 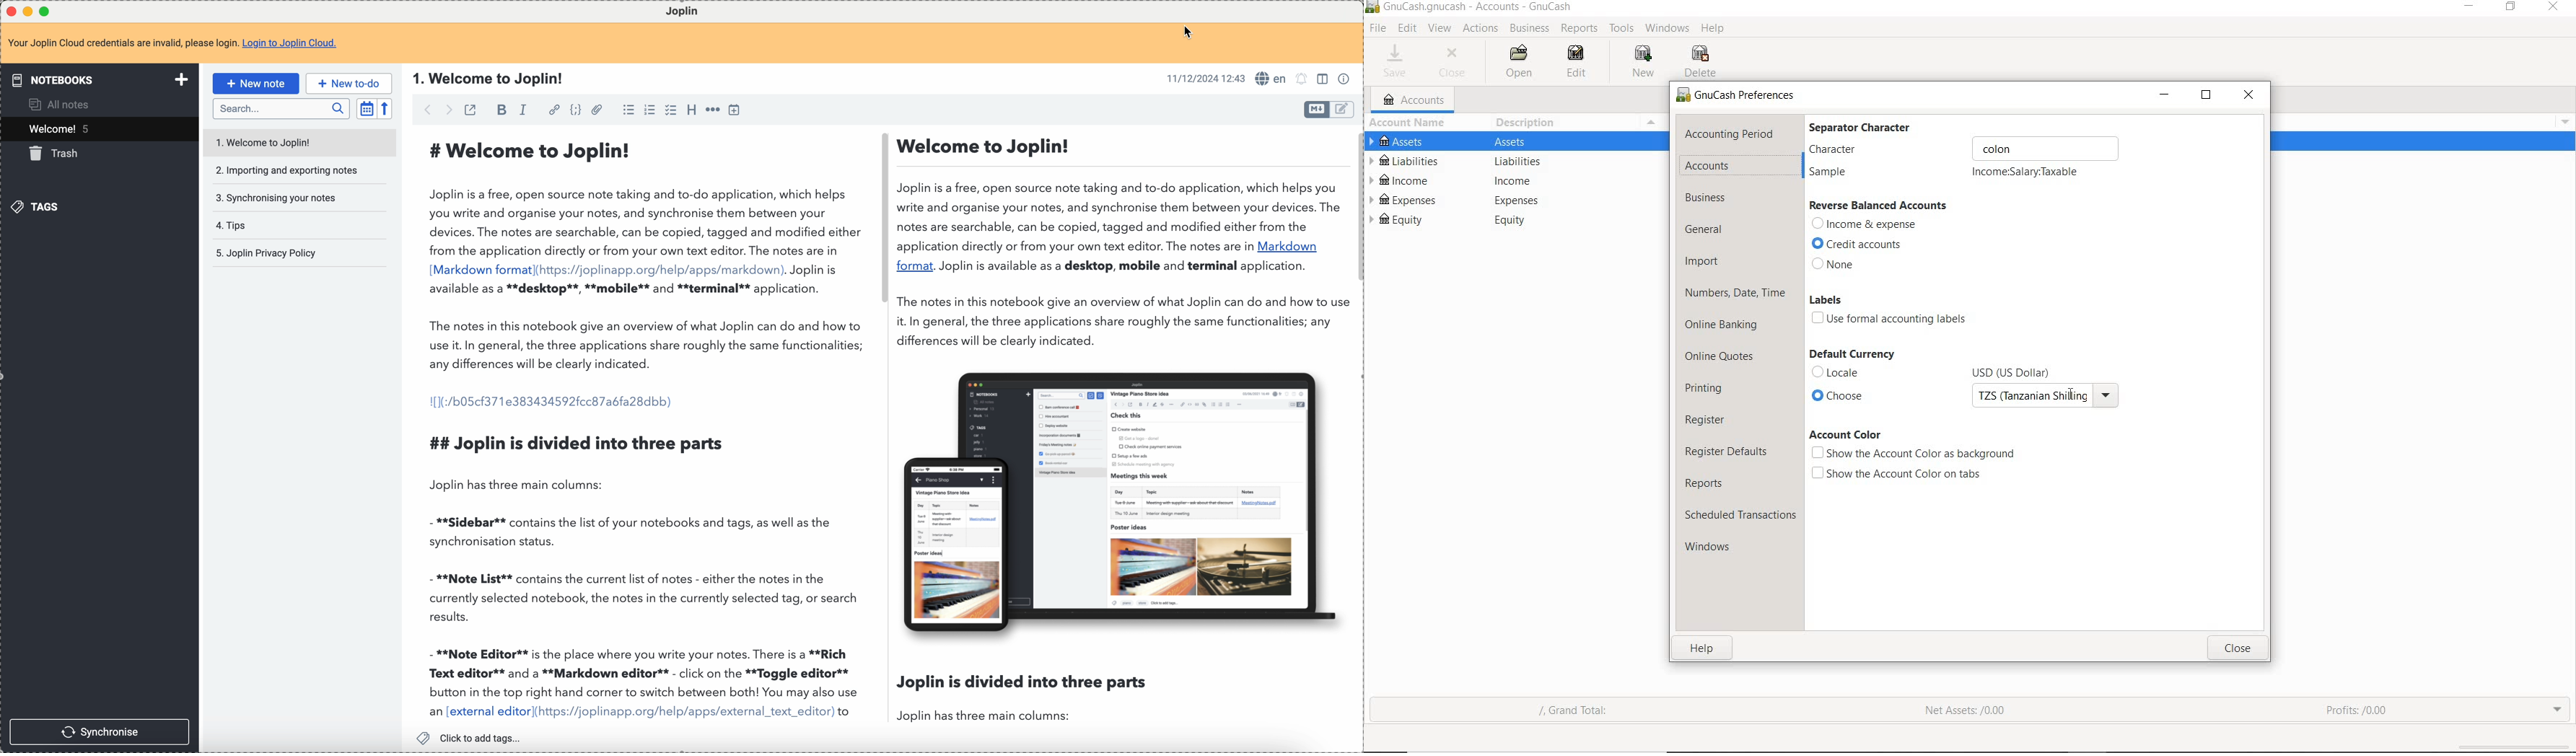 What do you see at coordinates (266, 140) in the screenshot?
I see `welcome to Joplin` at bounding box center [266, 140].